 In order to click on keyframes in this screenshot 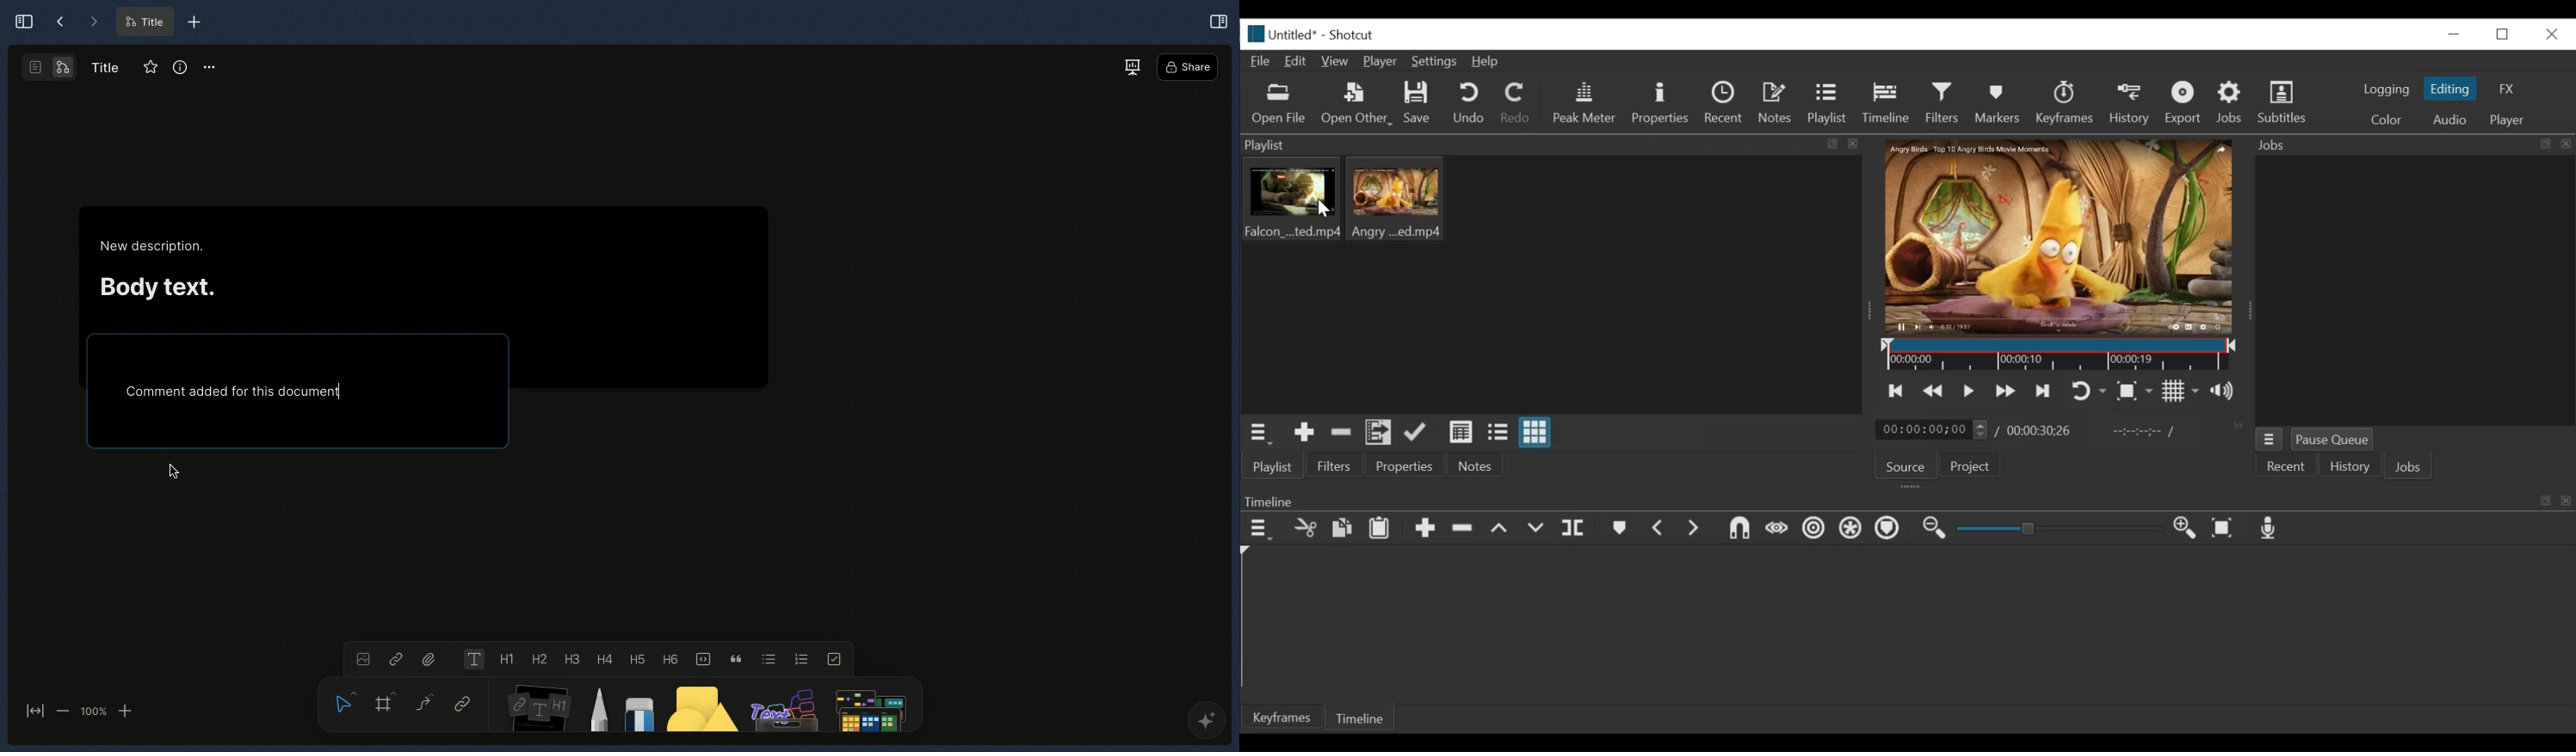, I will do `click(2066, 104)`.